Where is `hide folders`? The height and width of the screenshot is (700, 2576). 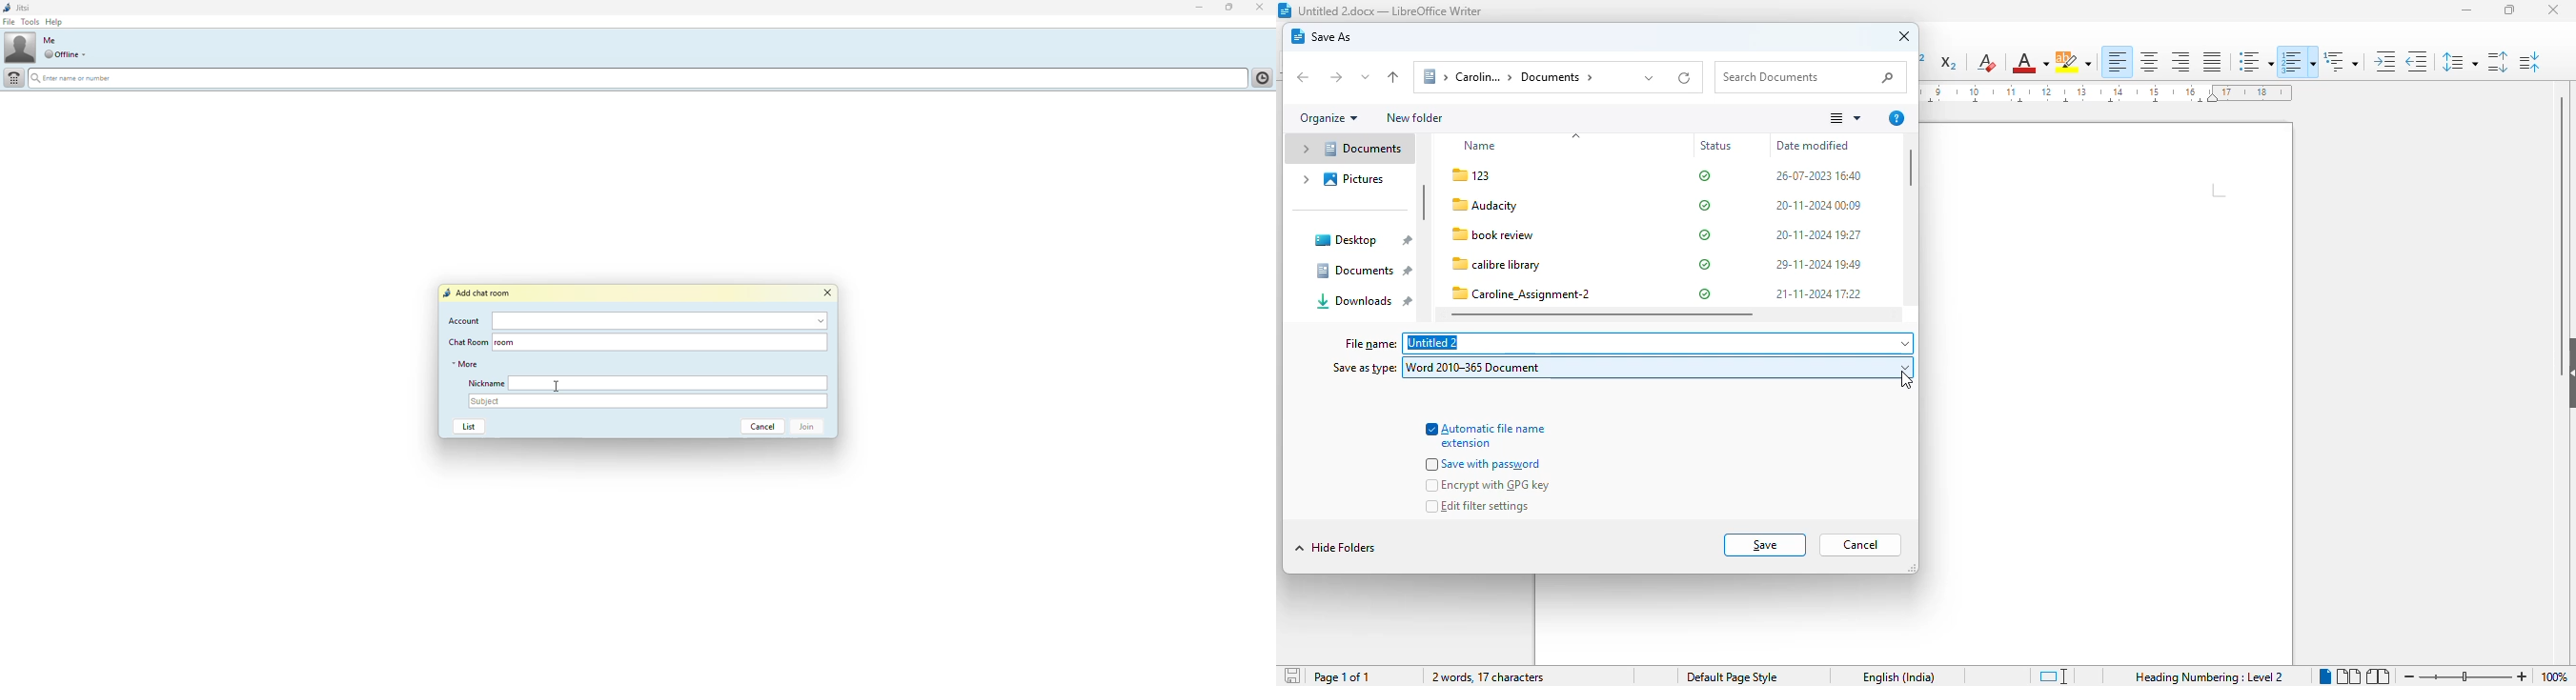 hide folders is located at coordinates (1335, 547).